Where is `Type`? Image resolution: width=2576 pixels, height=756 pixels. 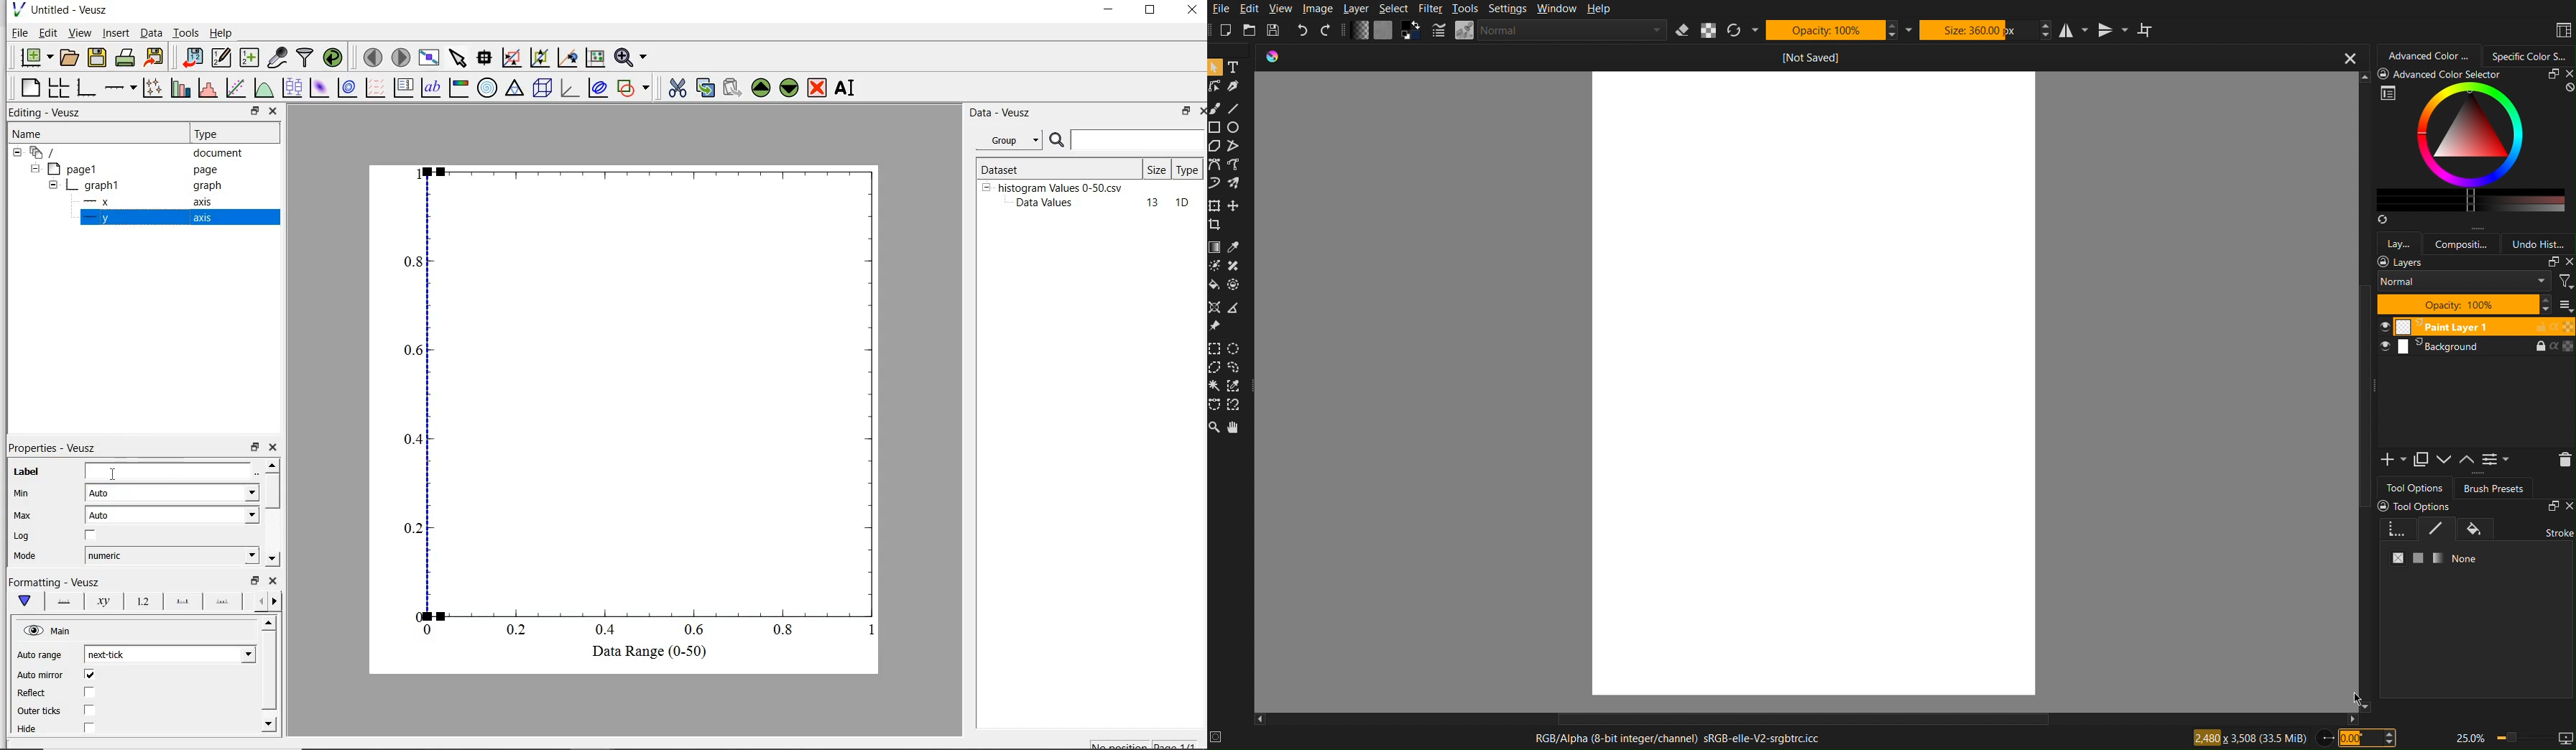
Type is located at coordinates (231, 134).